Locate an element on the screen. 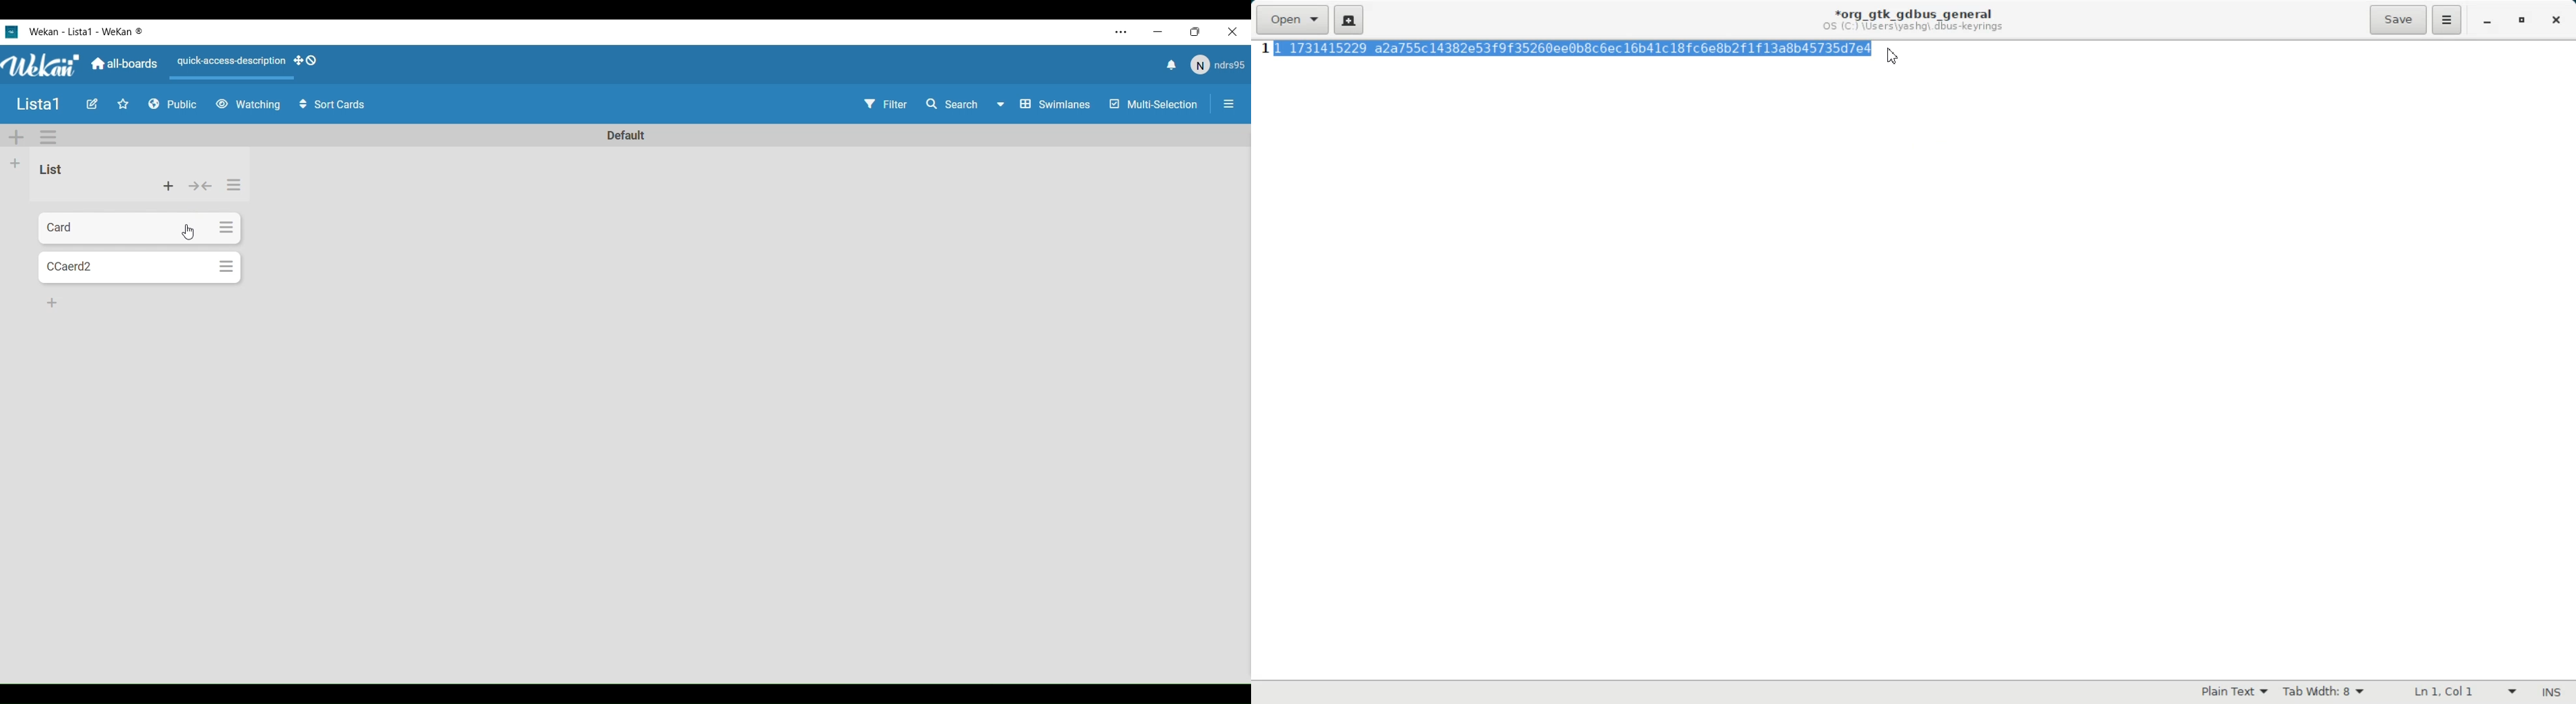  Add card to top of list is located at coordinates (168, 186).